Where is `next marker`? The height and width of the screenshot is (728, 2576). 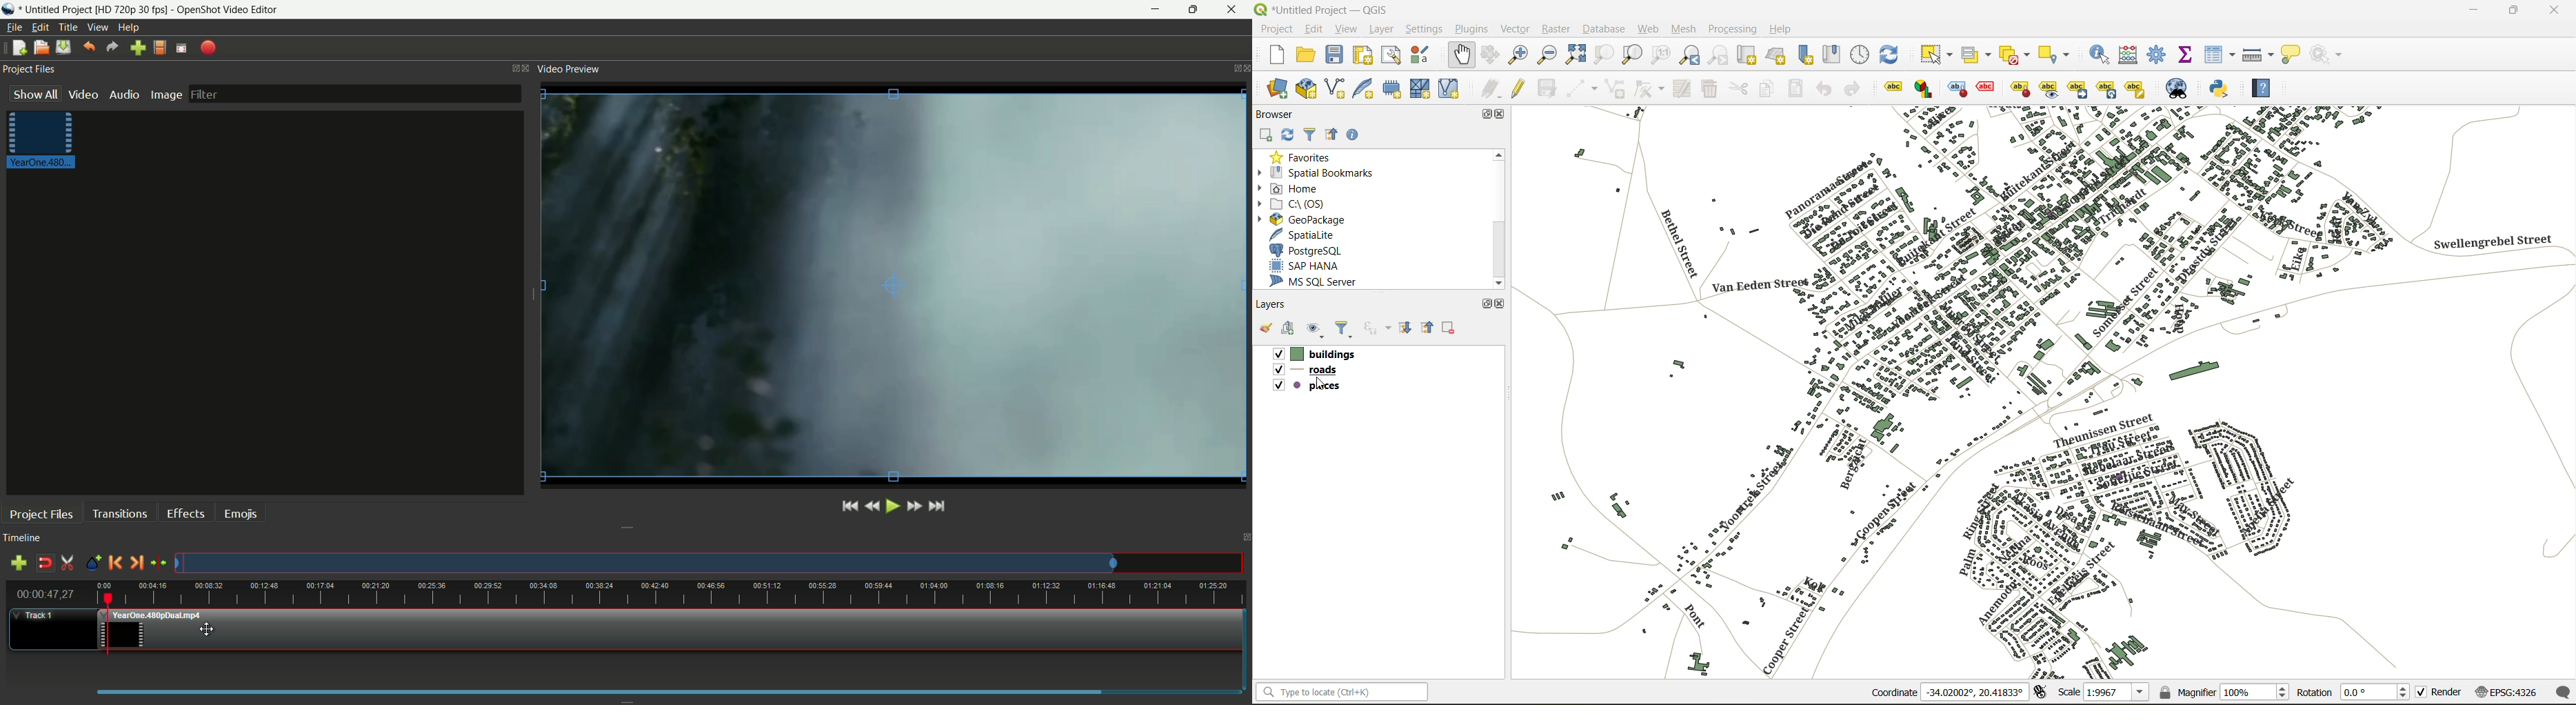 next marker is located at coordinates (134, 563).